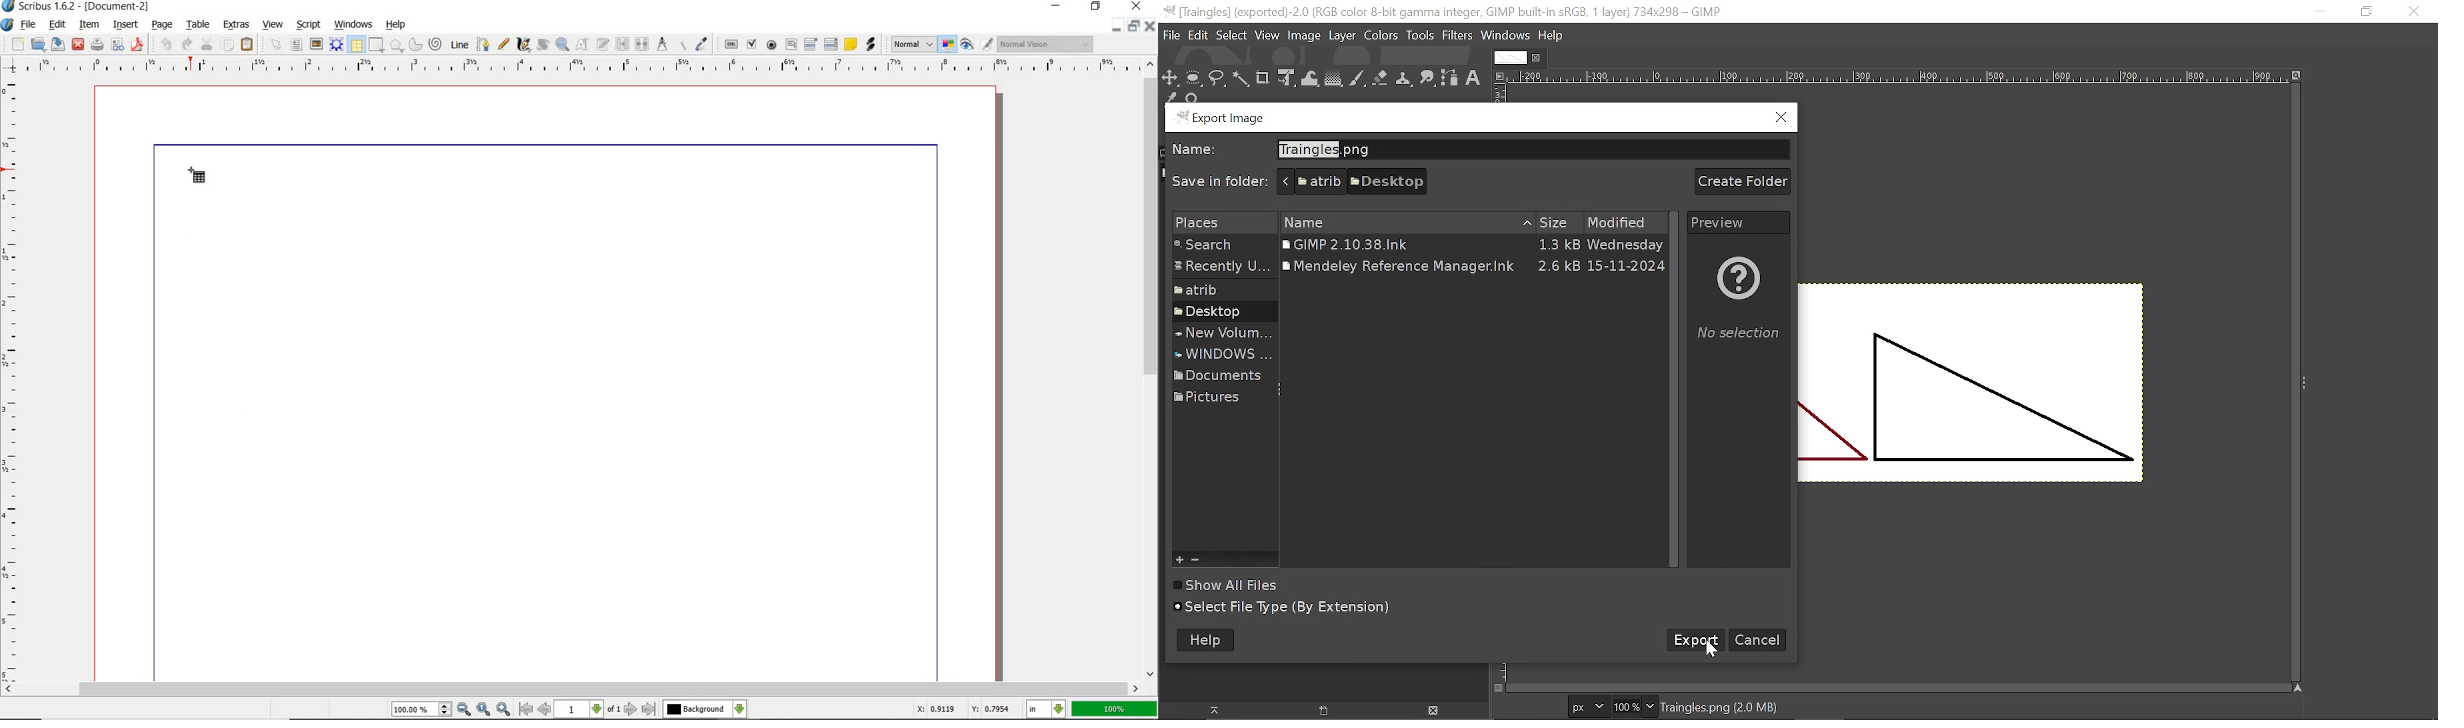  Describe the element at coordinates (1285, 78) in the screenshot. I see `Unified transform tool` at that location.